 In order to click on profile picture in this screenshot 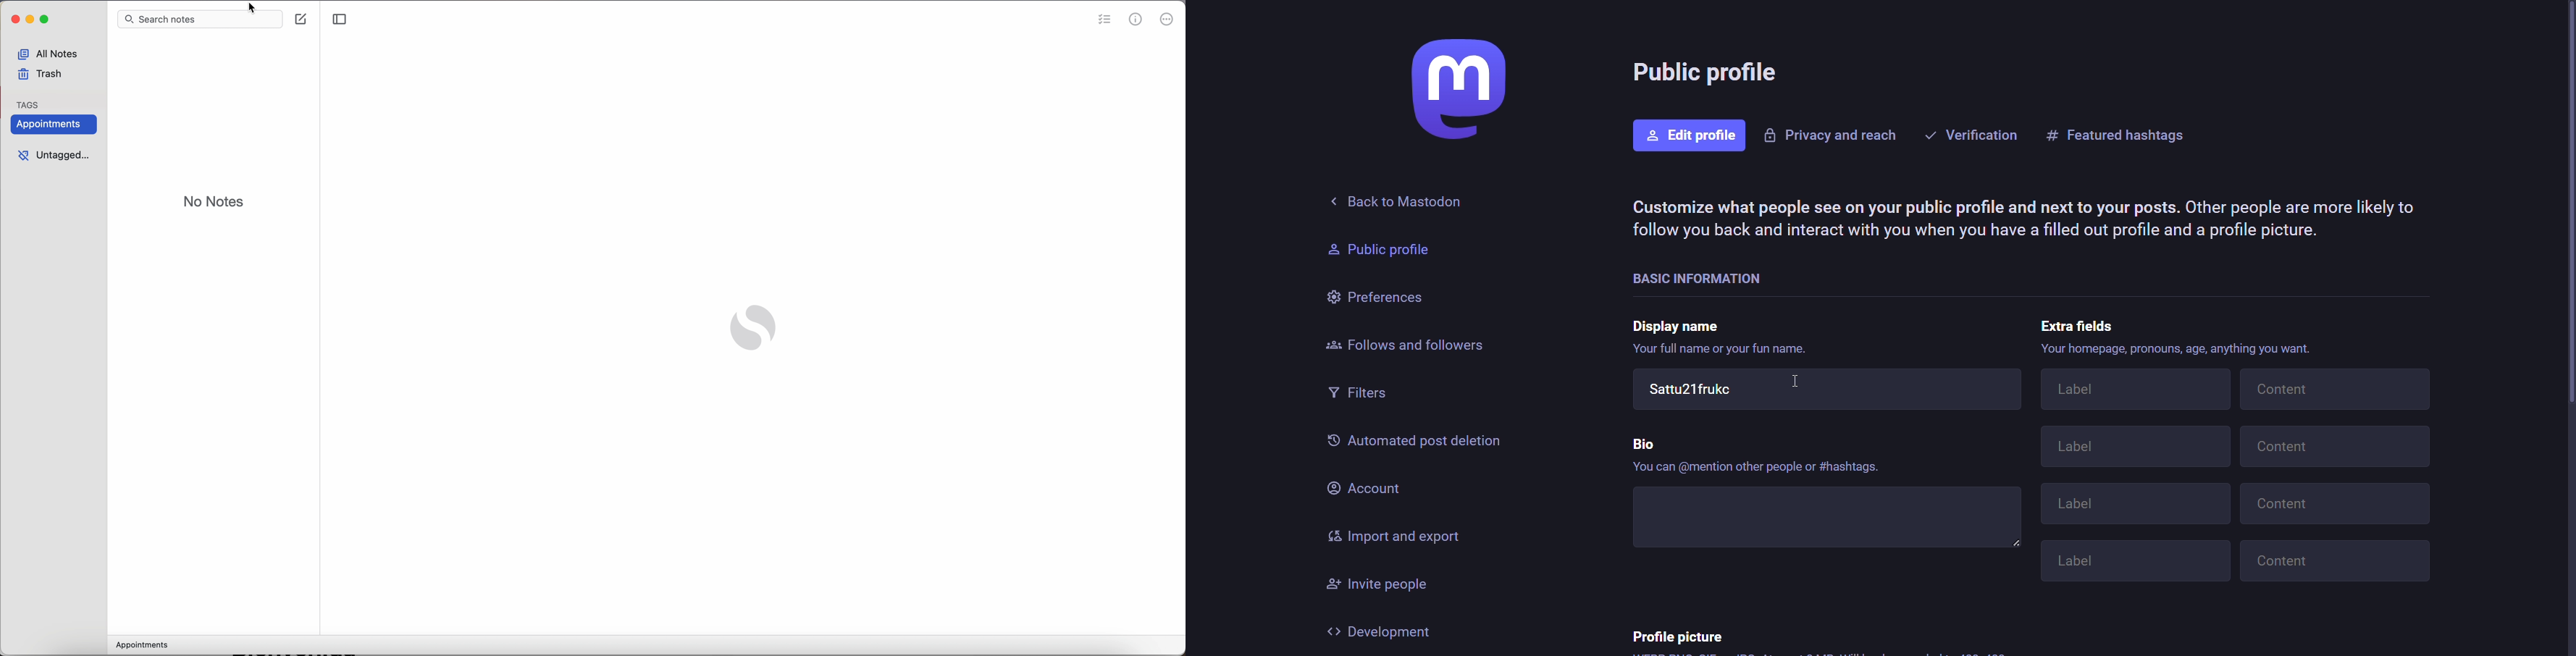, I will do `click(1677, 635)`.